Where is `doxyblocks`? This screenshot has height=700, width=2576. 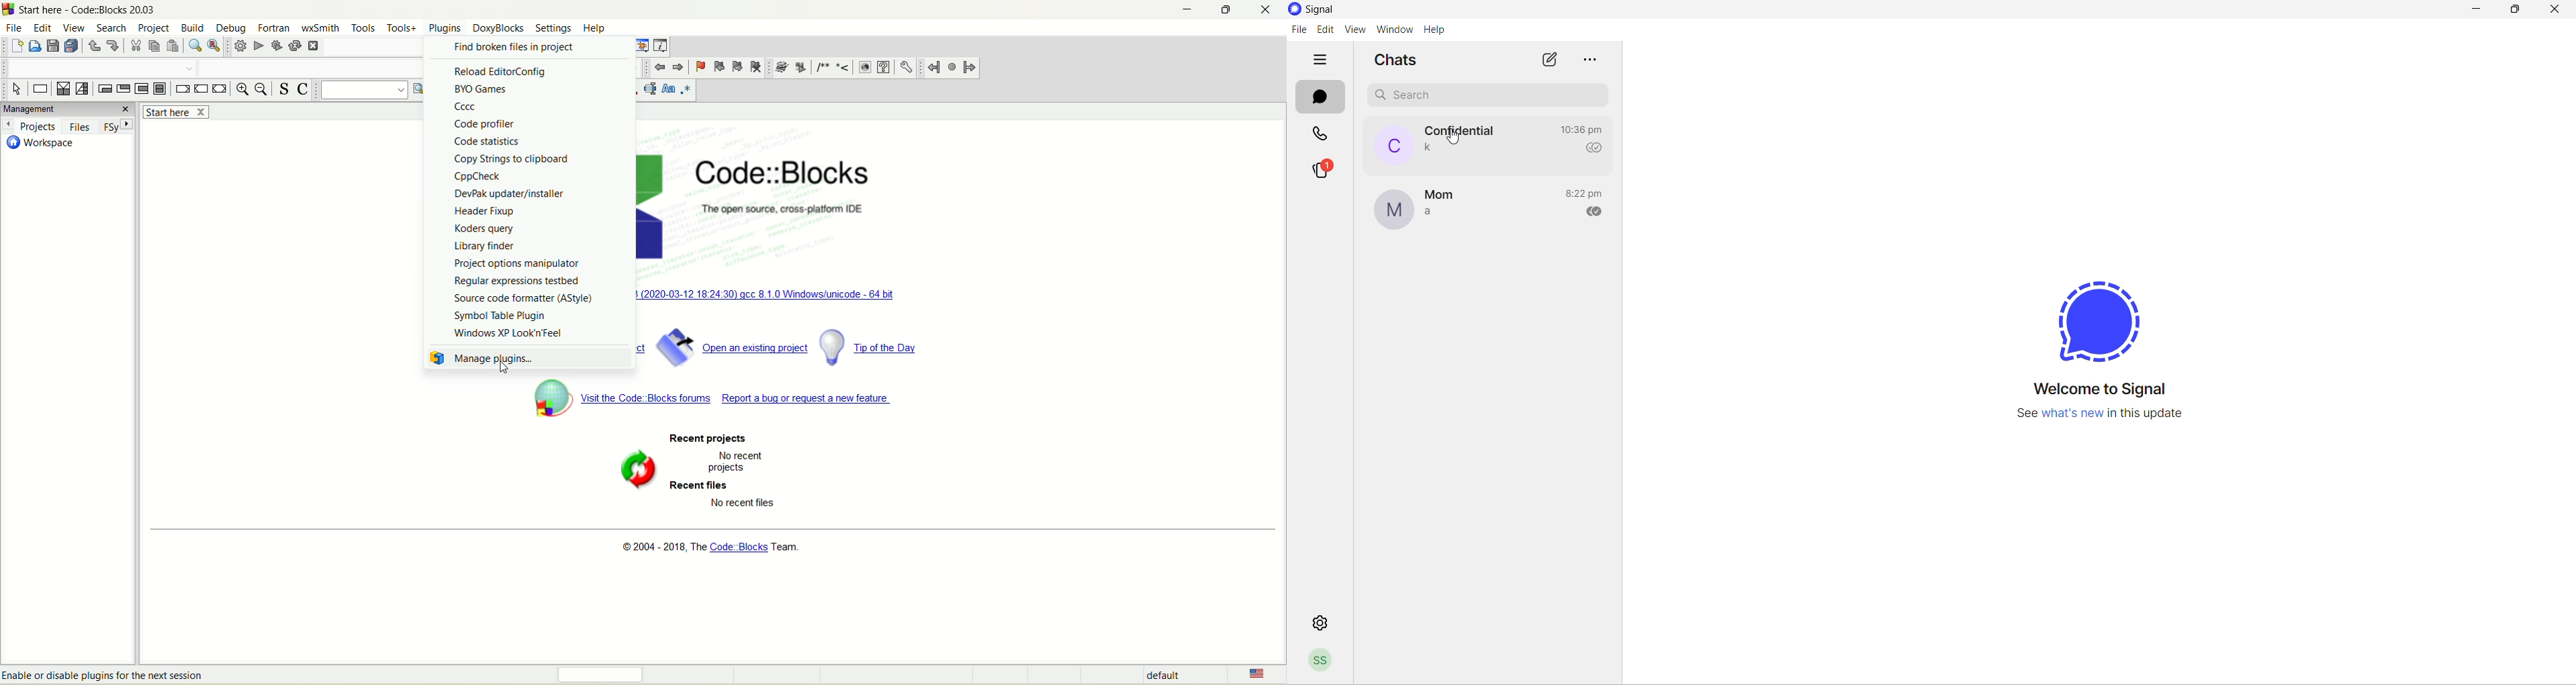
doxyblocks is located at coordinates (499, 29).